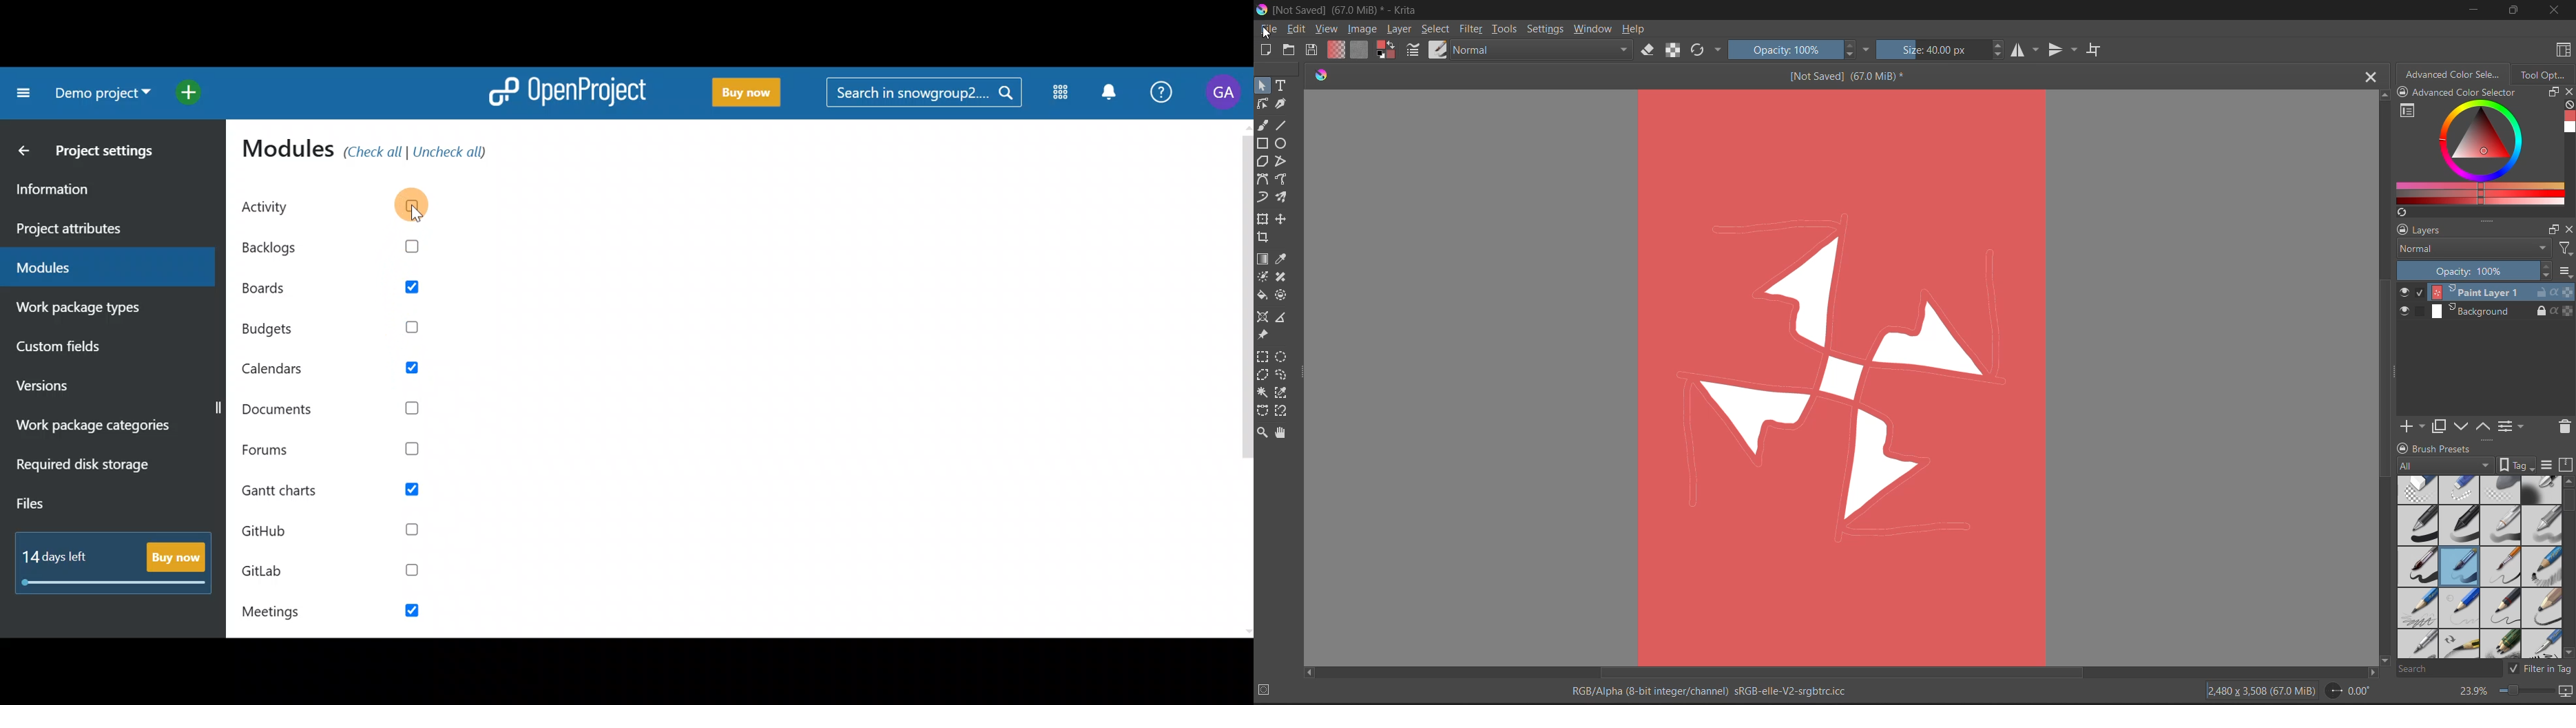 The width and height of the screenshot is (2576, 728). What do you see at coordinates (1282, 277) in the screenshot?
I see `tools` at bounding box center [1282, 277].